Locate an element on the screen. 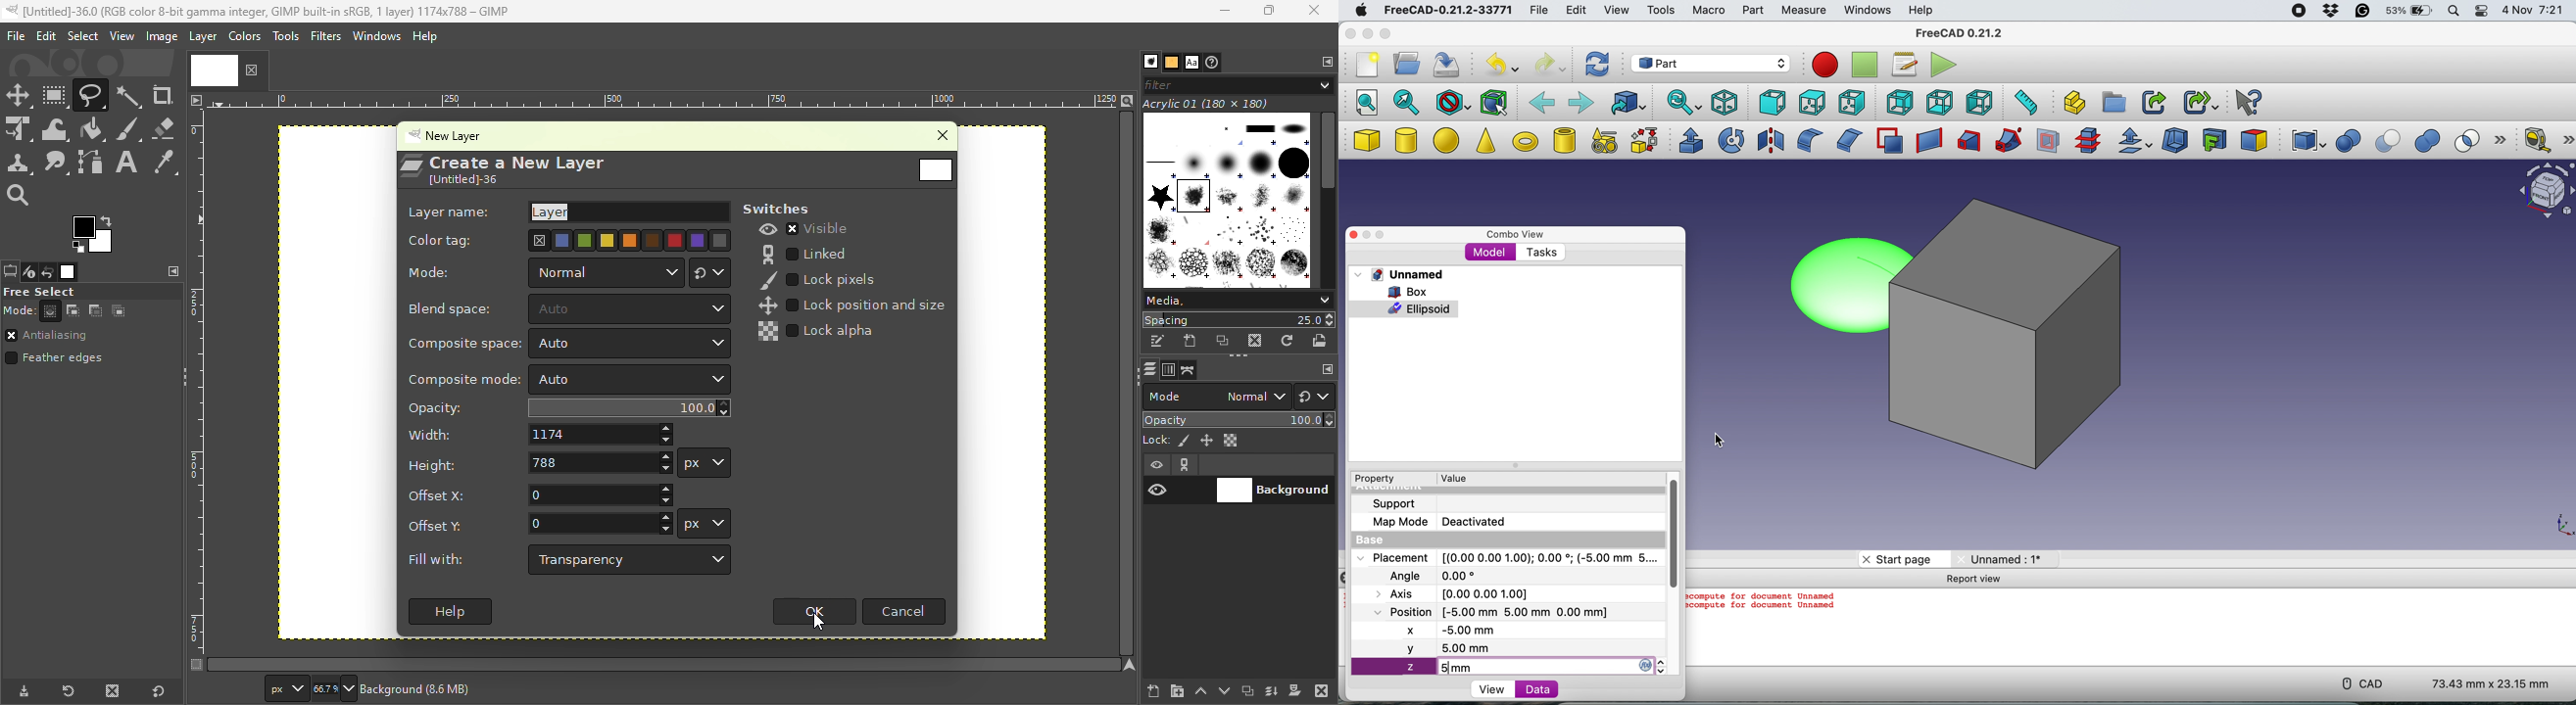 The width and height of the screenshot is (2576, 728). Composite space is located at coordinates (566, 344).